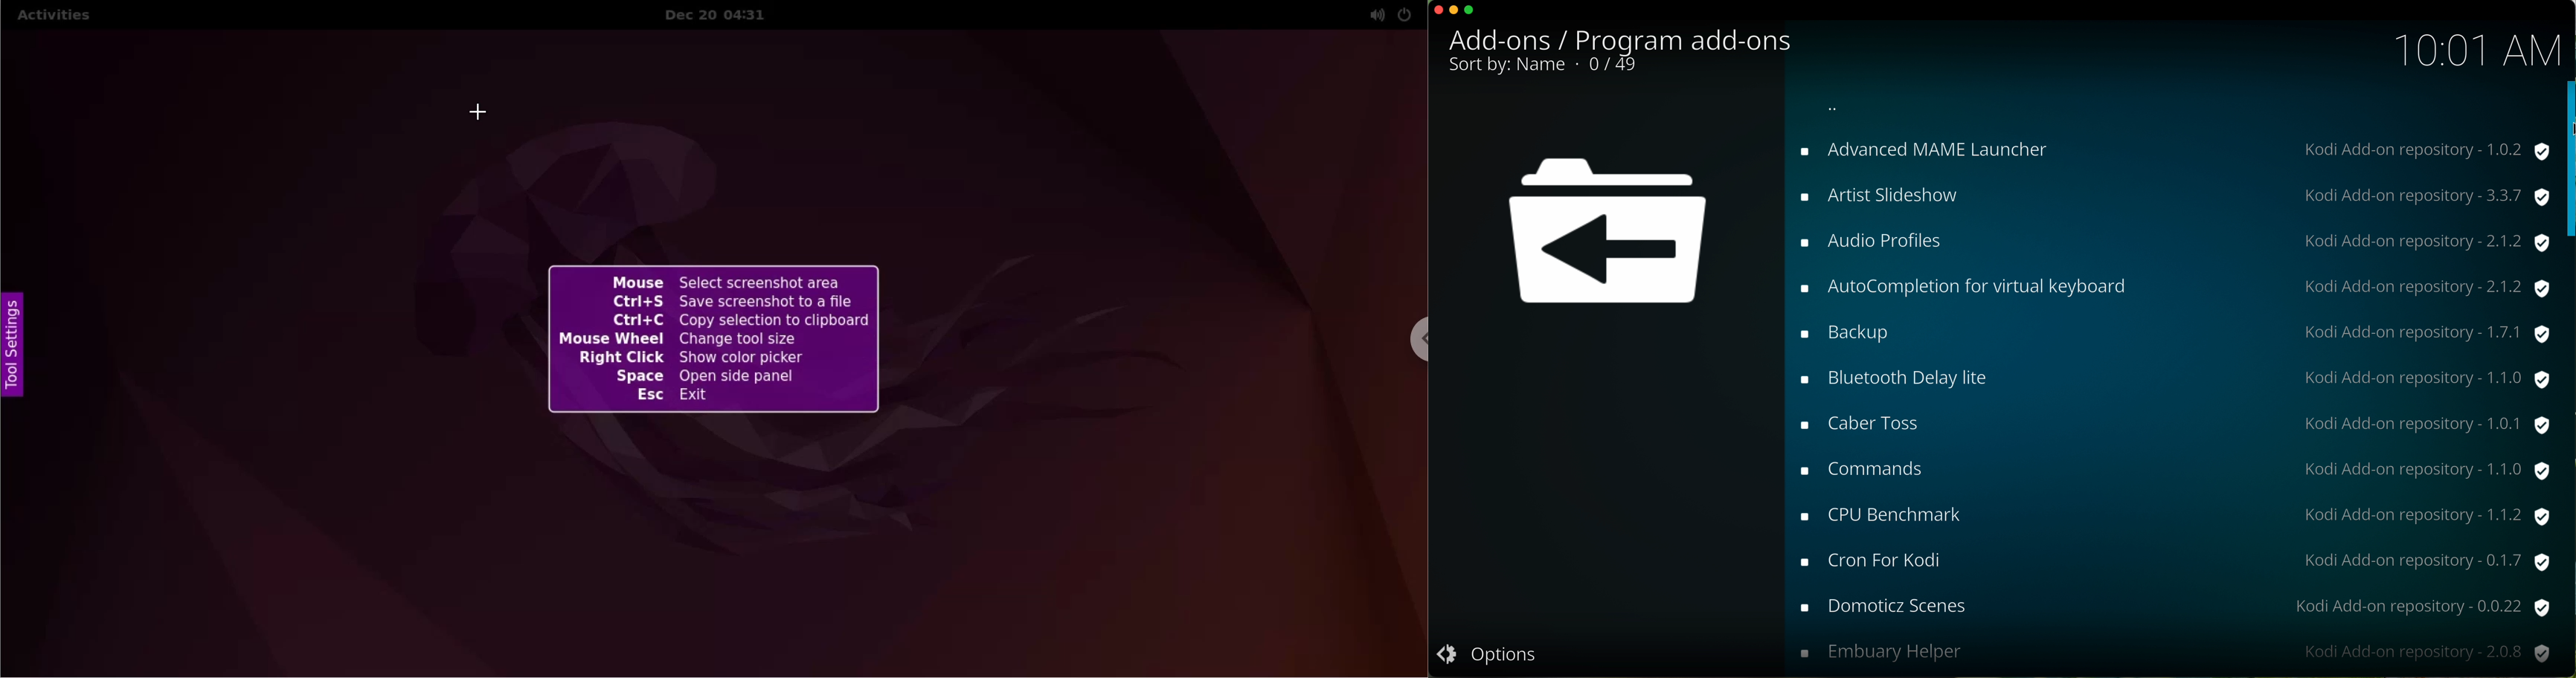 Image resolution: width=2576 pixels, height=700 pixels. I want to click on 10:01 AM, so click(2479, 50).